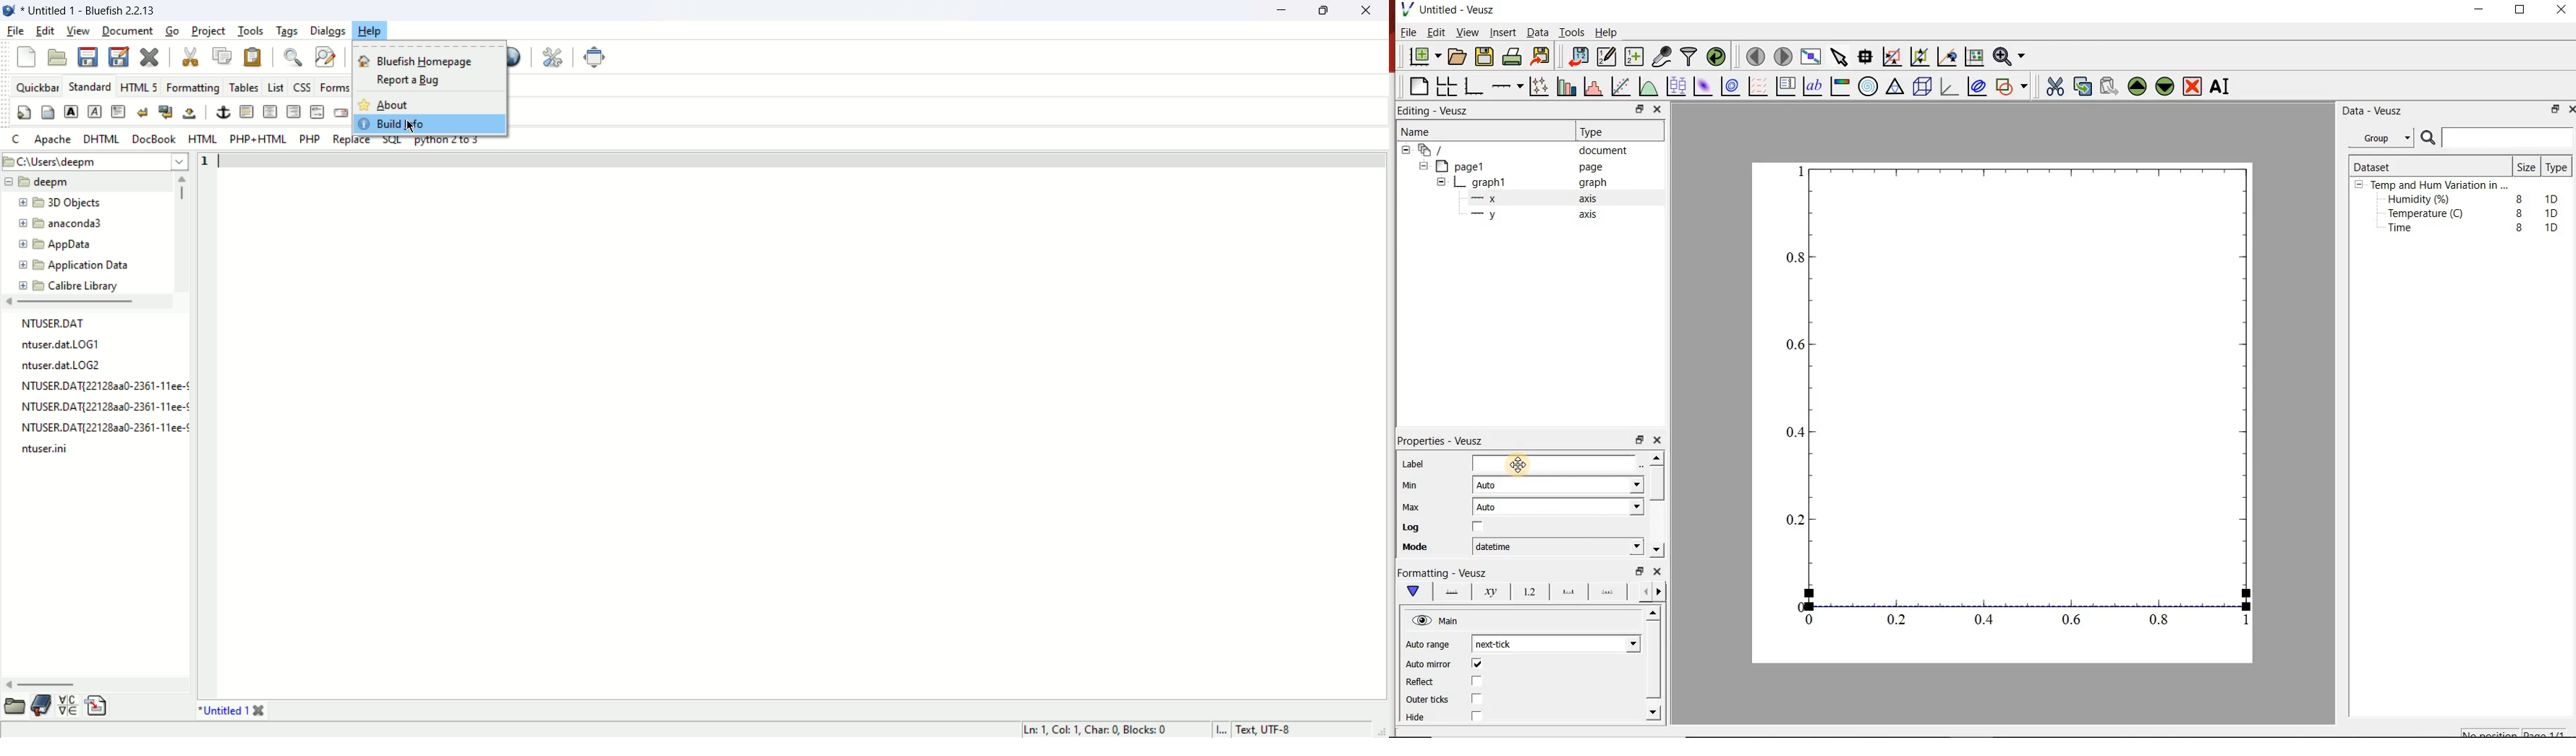  What do you see at coordinates (1452, 9) in the screenshot?
I see `Untitled - Veusz` at bounding box center [1452, 9].